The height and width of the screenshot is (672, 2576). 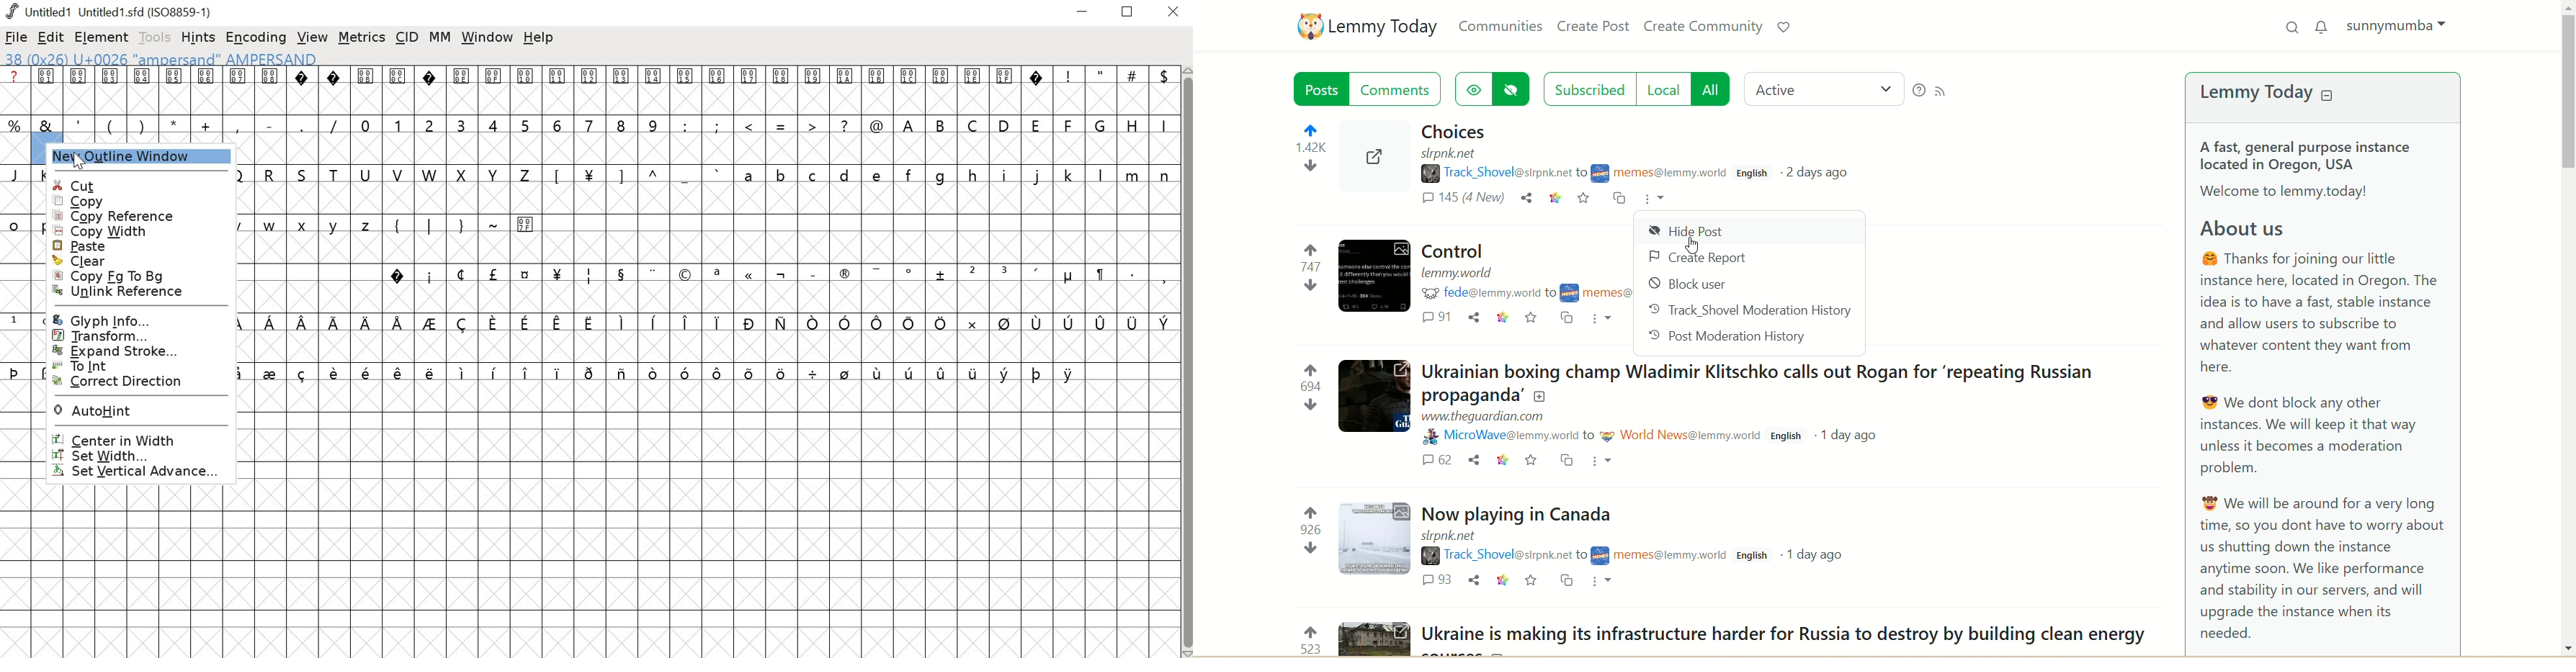 What do you see at coordinates (941, 274) in the screenshot?
I see `symbol` at bounding box center [941, 274].